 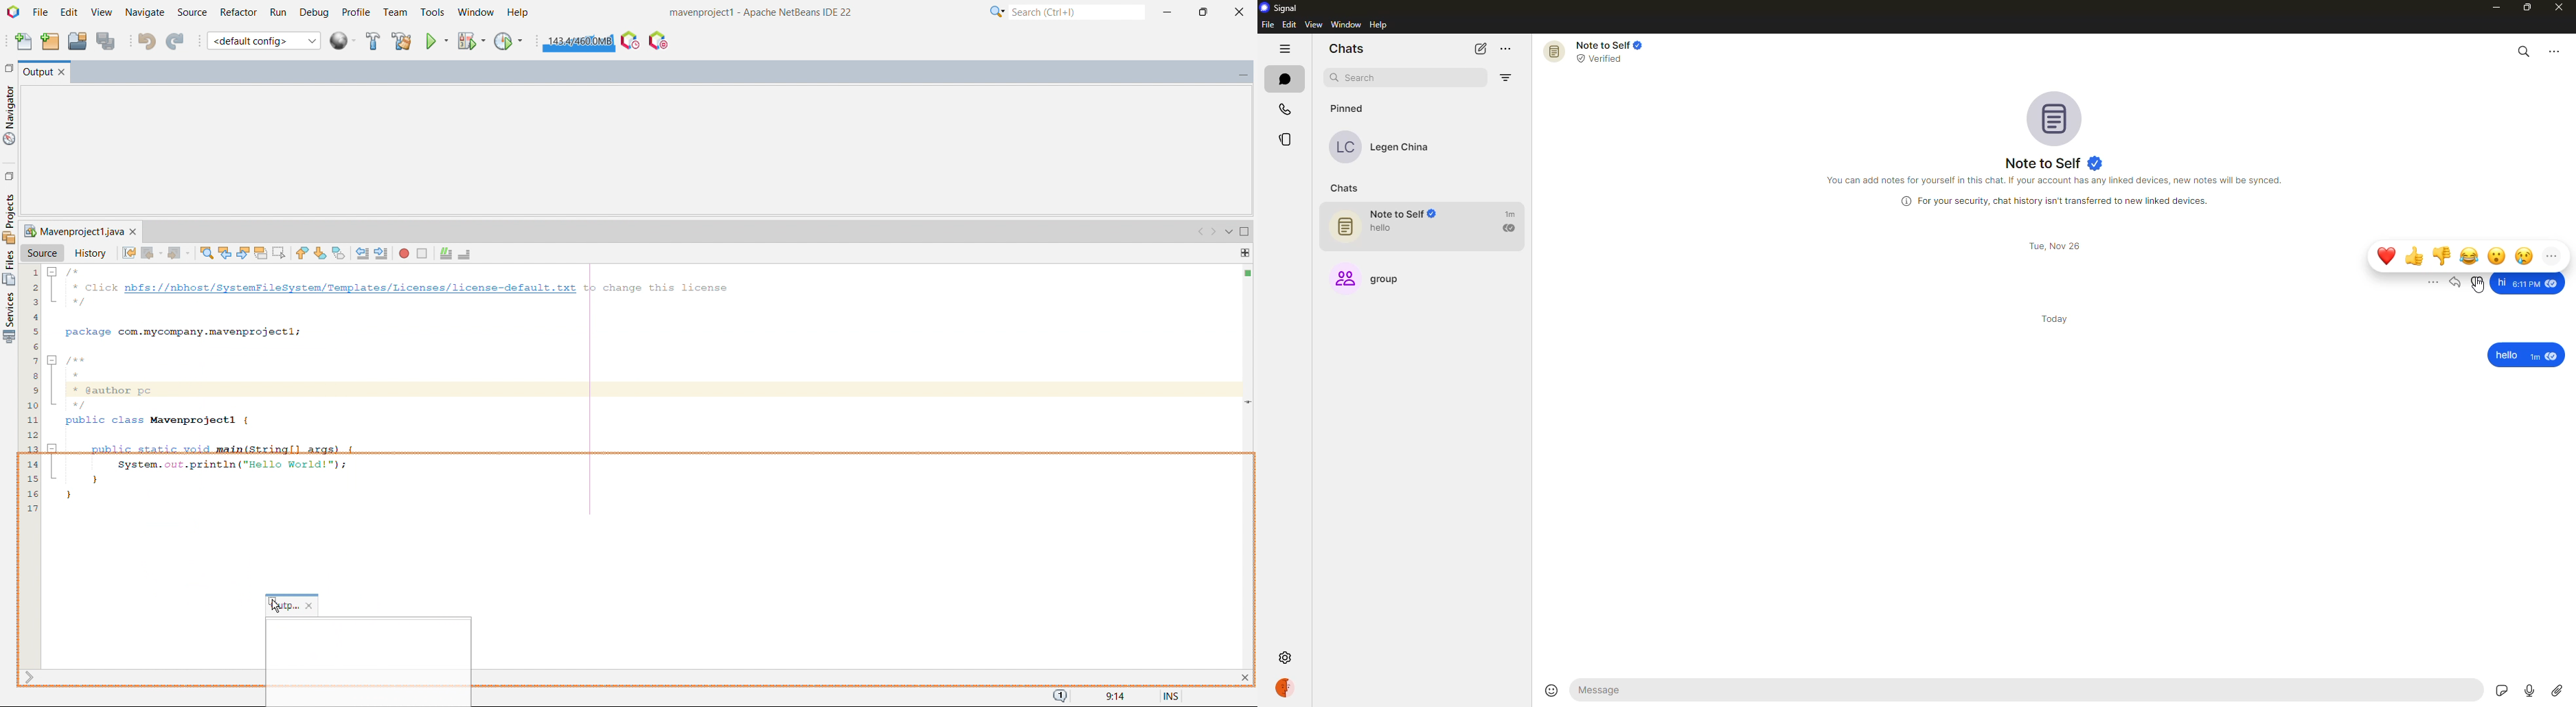 I want to click on pause I/O checks, so click(x=659, y=41).